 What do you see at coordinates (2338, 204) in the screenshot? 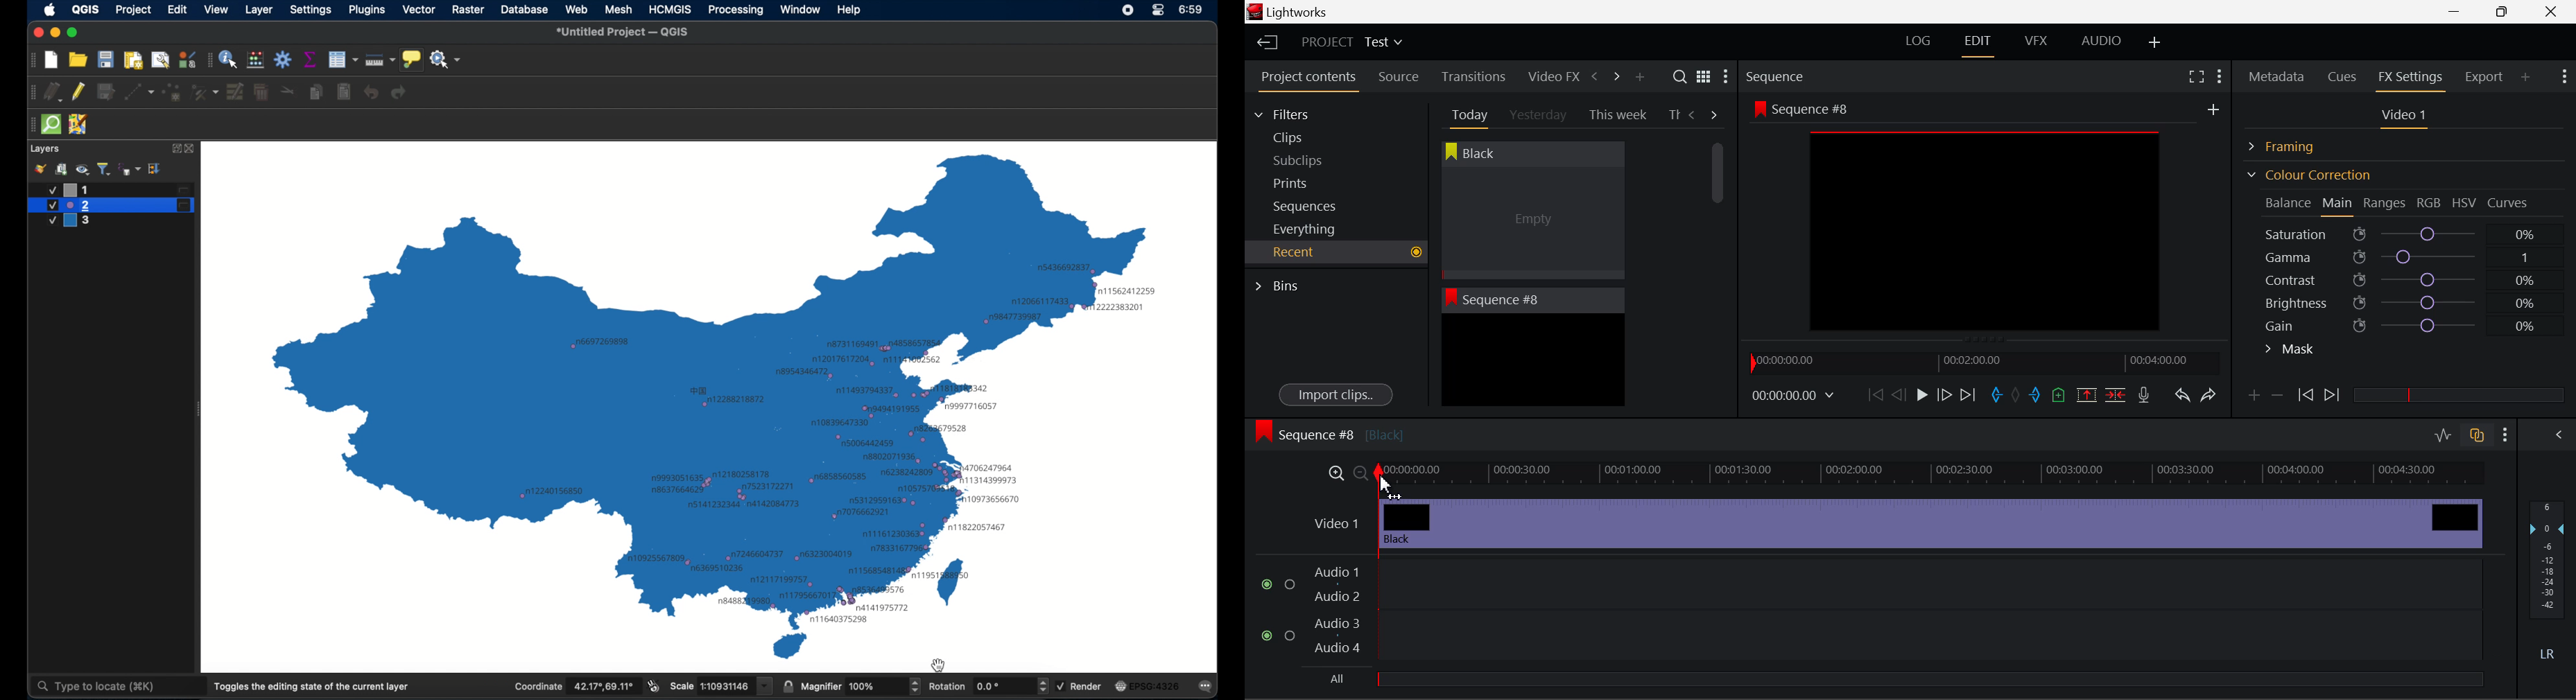
I see `Main Tab Open` at bounding box center [2338, 204].